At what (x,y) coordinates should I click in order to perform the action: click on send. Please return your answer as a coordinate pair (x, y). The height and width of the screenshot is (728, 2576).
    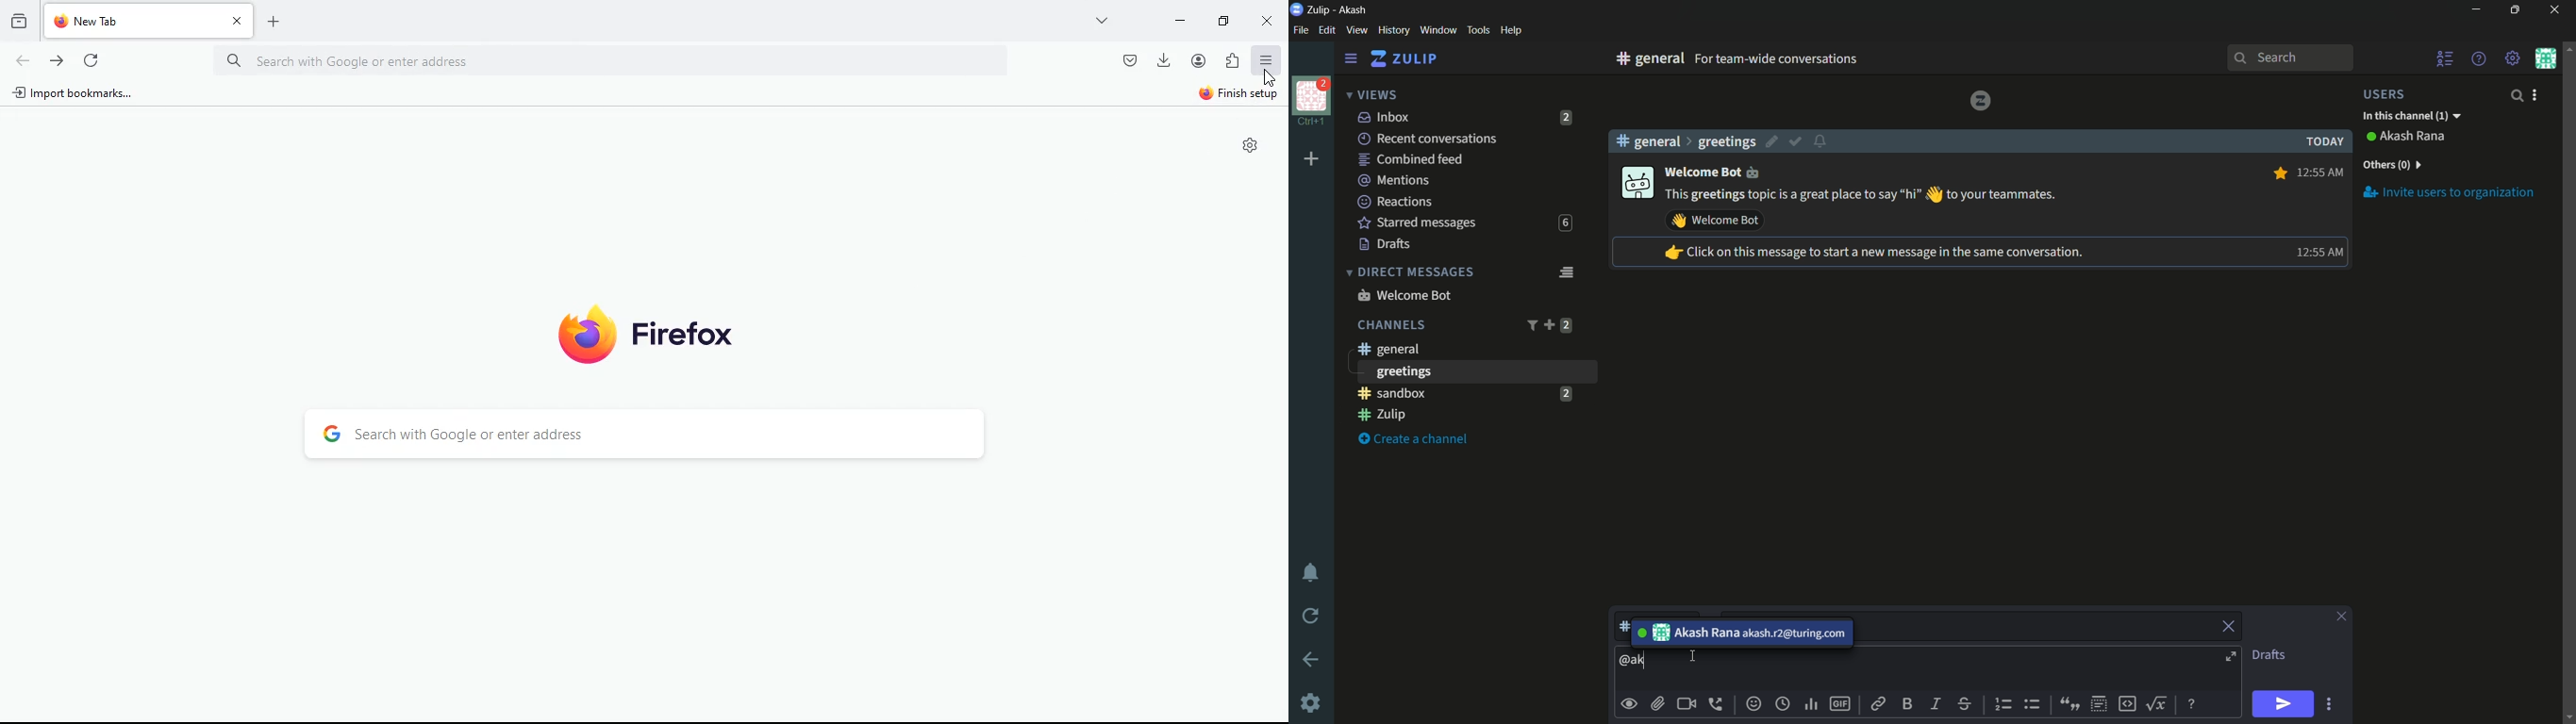
    Looking at the image, I should click on (2282, 705).